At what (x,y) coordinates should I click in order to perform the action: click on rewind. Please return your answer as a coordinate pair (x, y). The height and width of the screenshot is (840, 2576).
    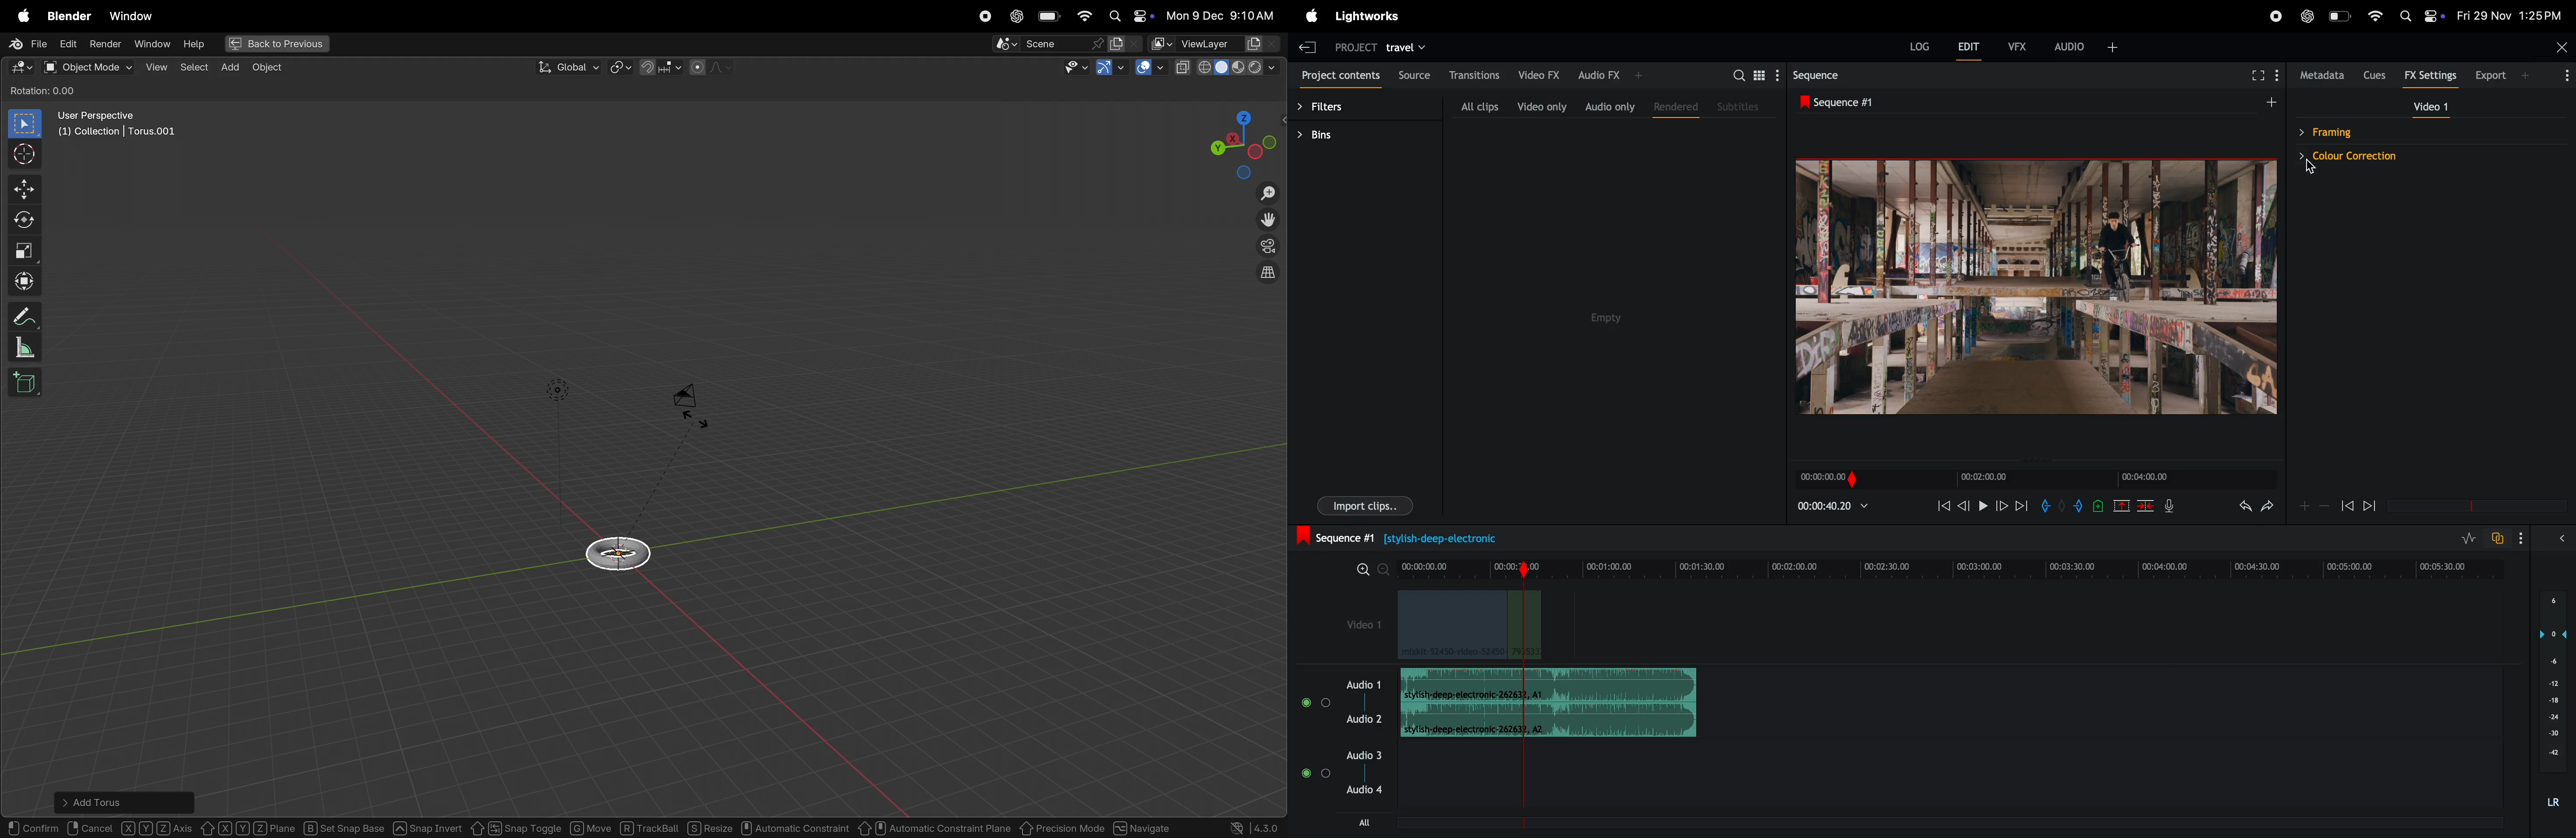
    Looking at the image, I should click on (2347, 506).